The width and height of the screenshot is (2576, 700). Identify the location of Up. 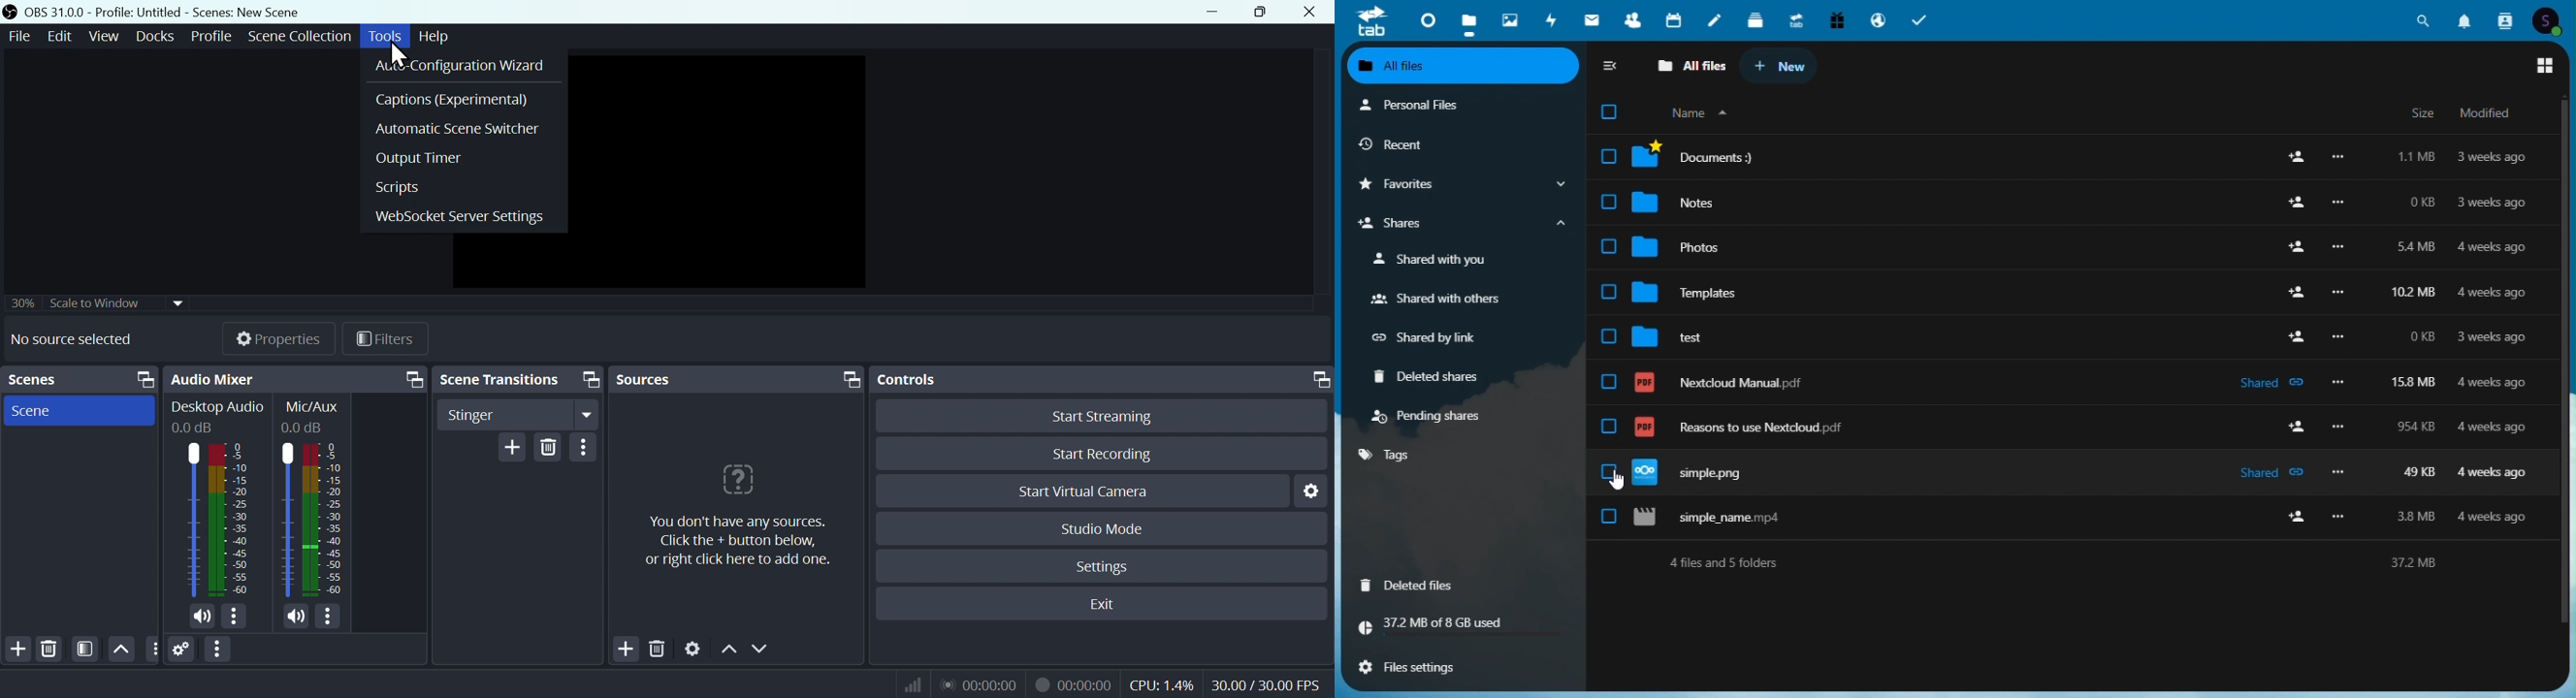
(728, 648).